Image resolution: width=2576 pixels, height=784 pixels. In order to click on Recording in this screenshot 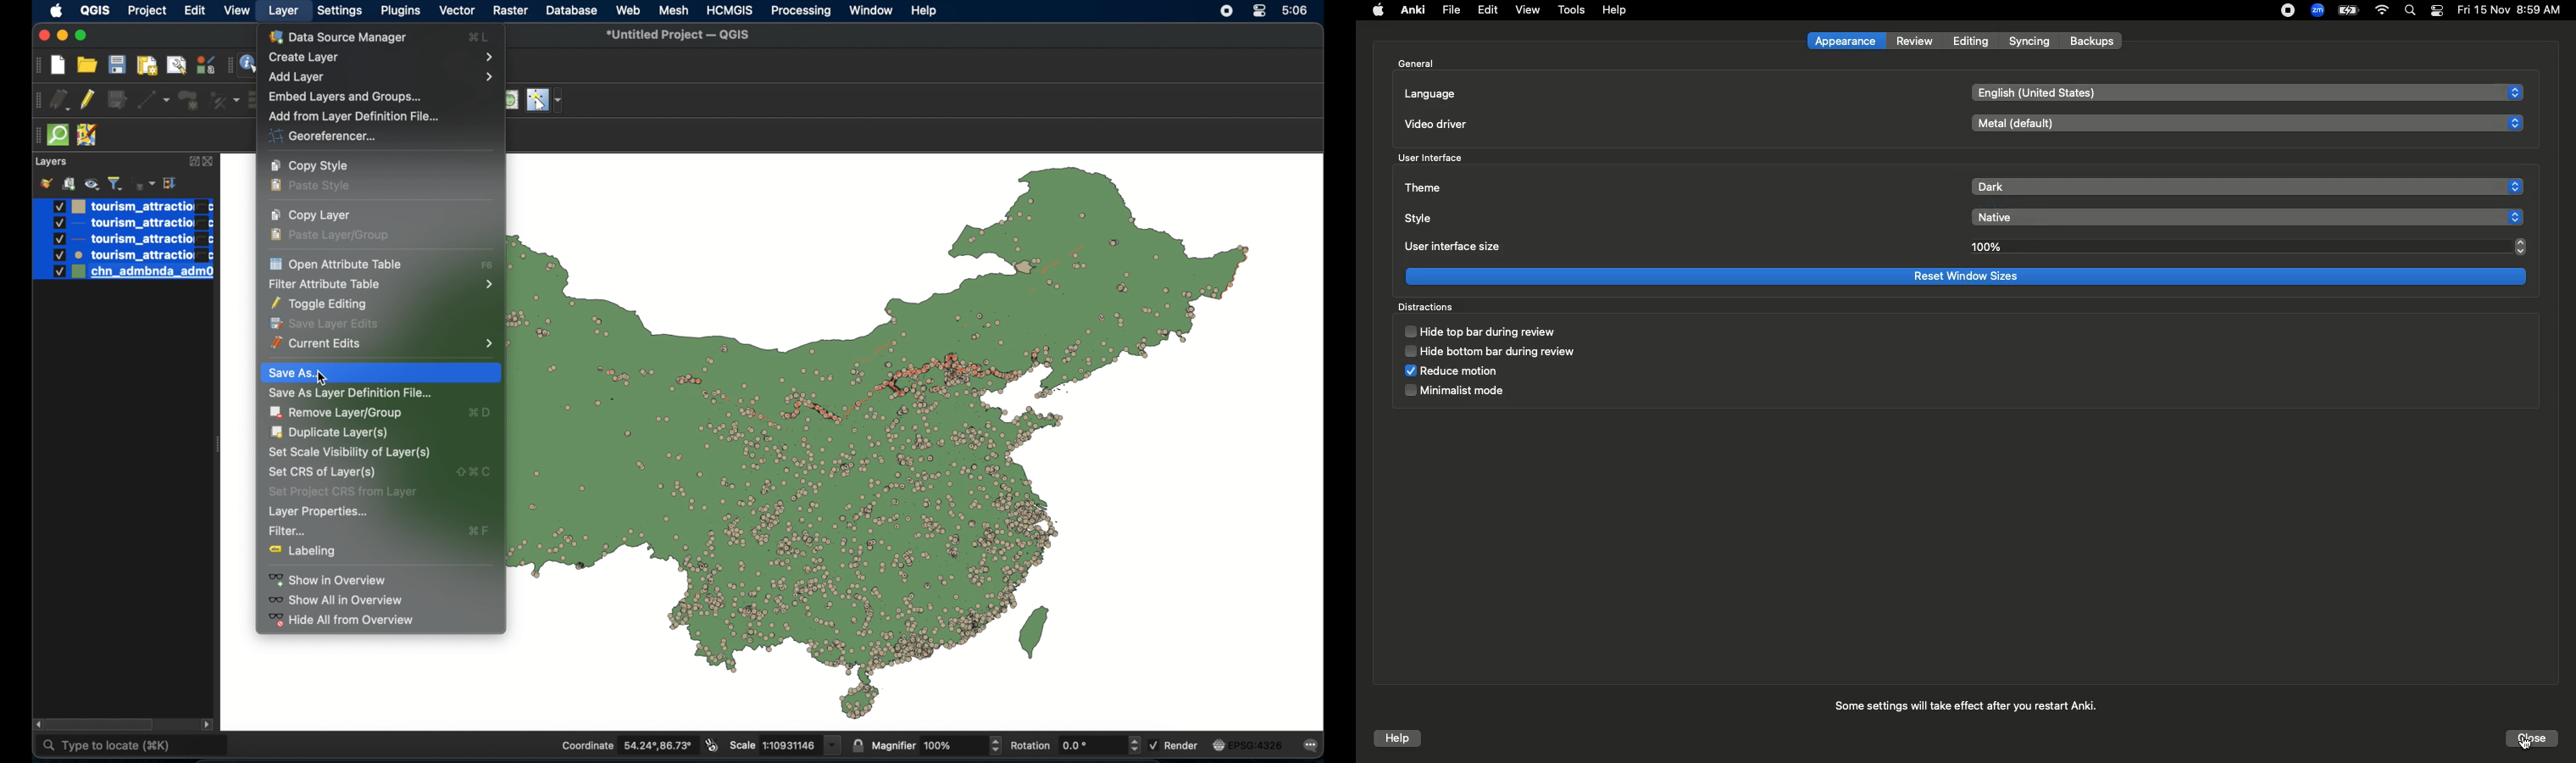, I will do `click(2290, 10)`.